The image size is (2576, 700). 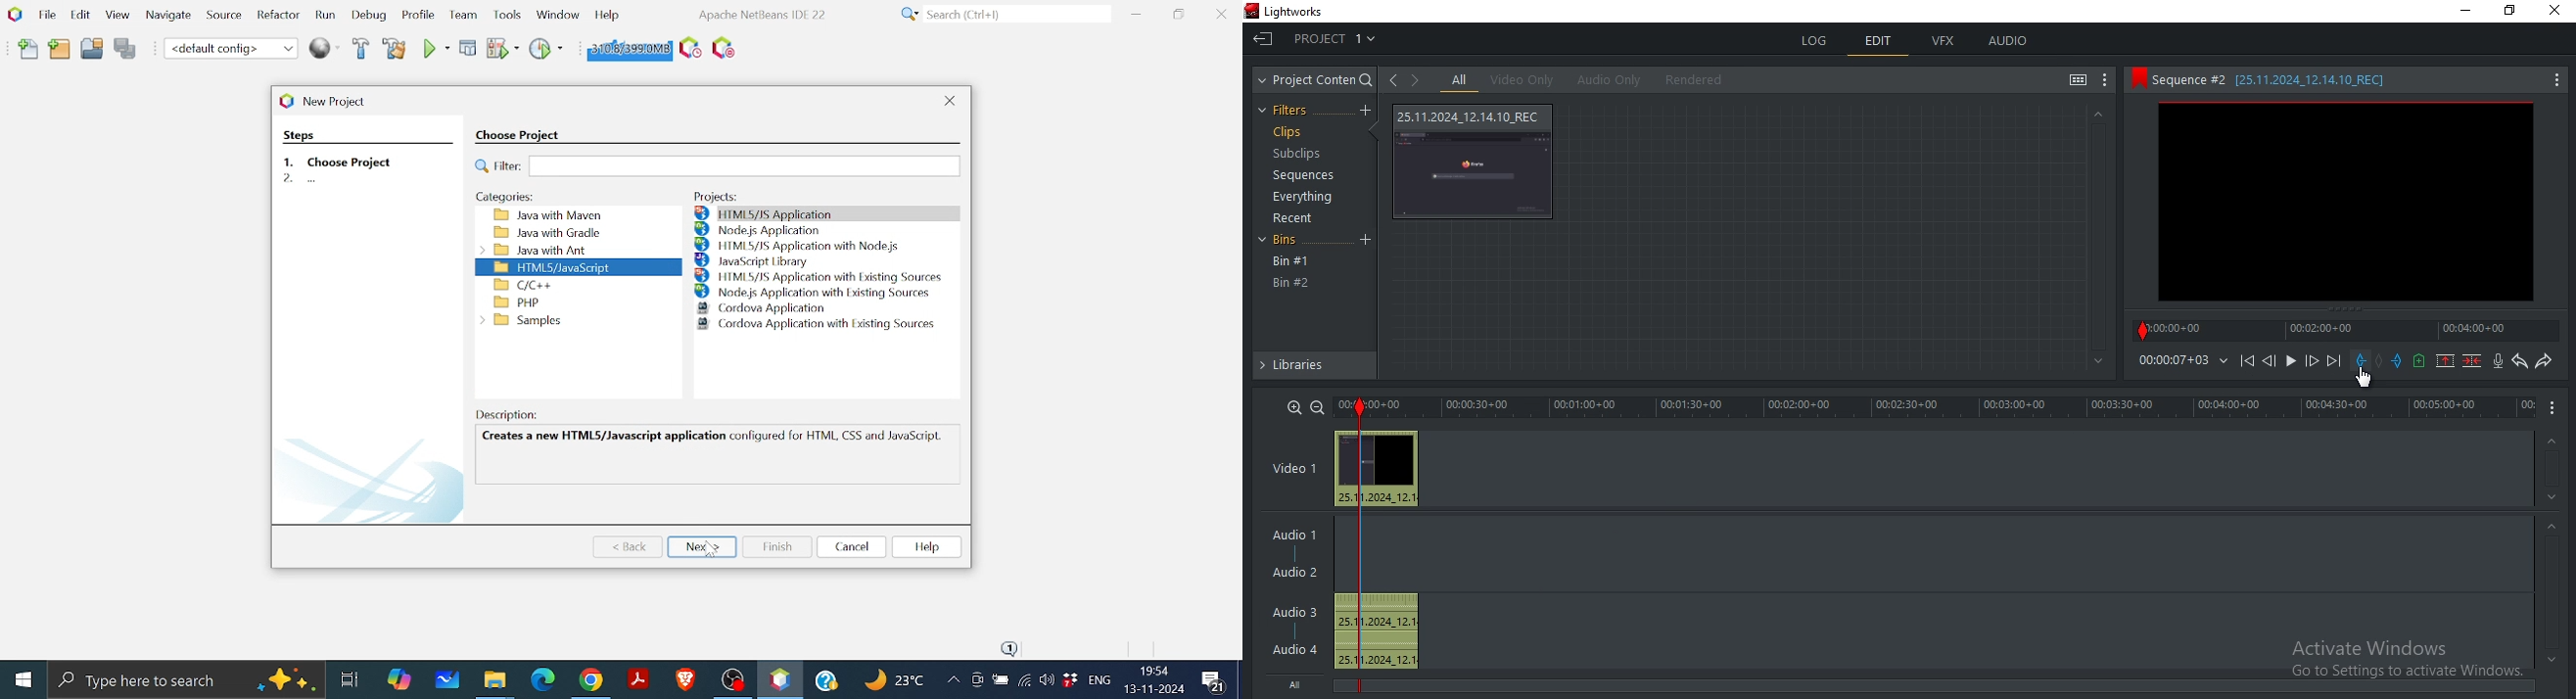 What do you see at coordinates (2095, 361) in the screenshot?
I see `Bottom` at bounding box center [2095, 361].